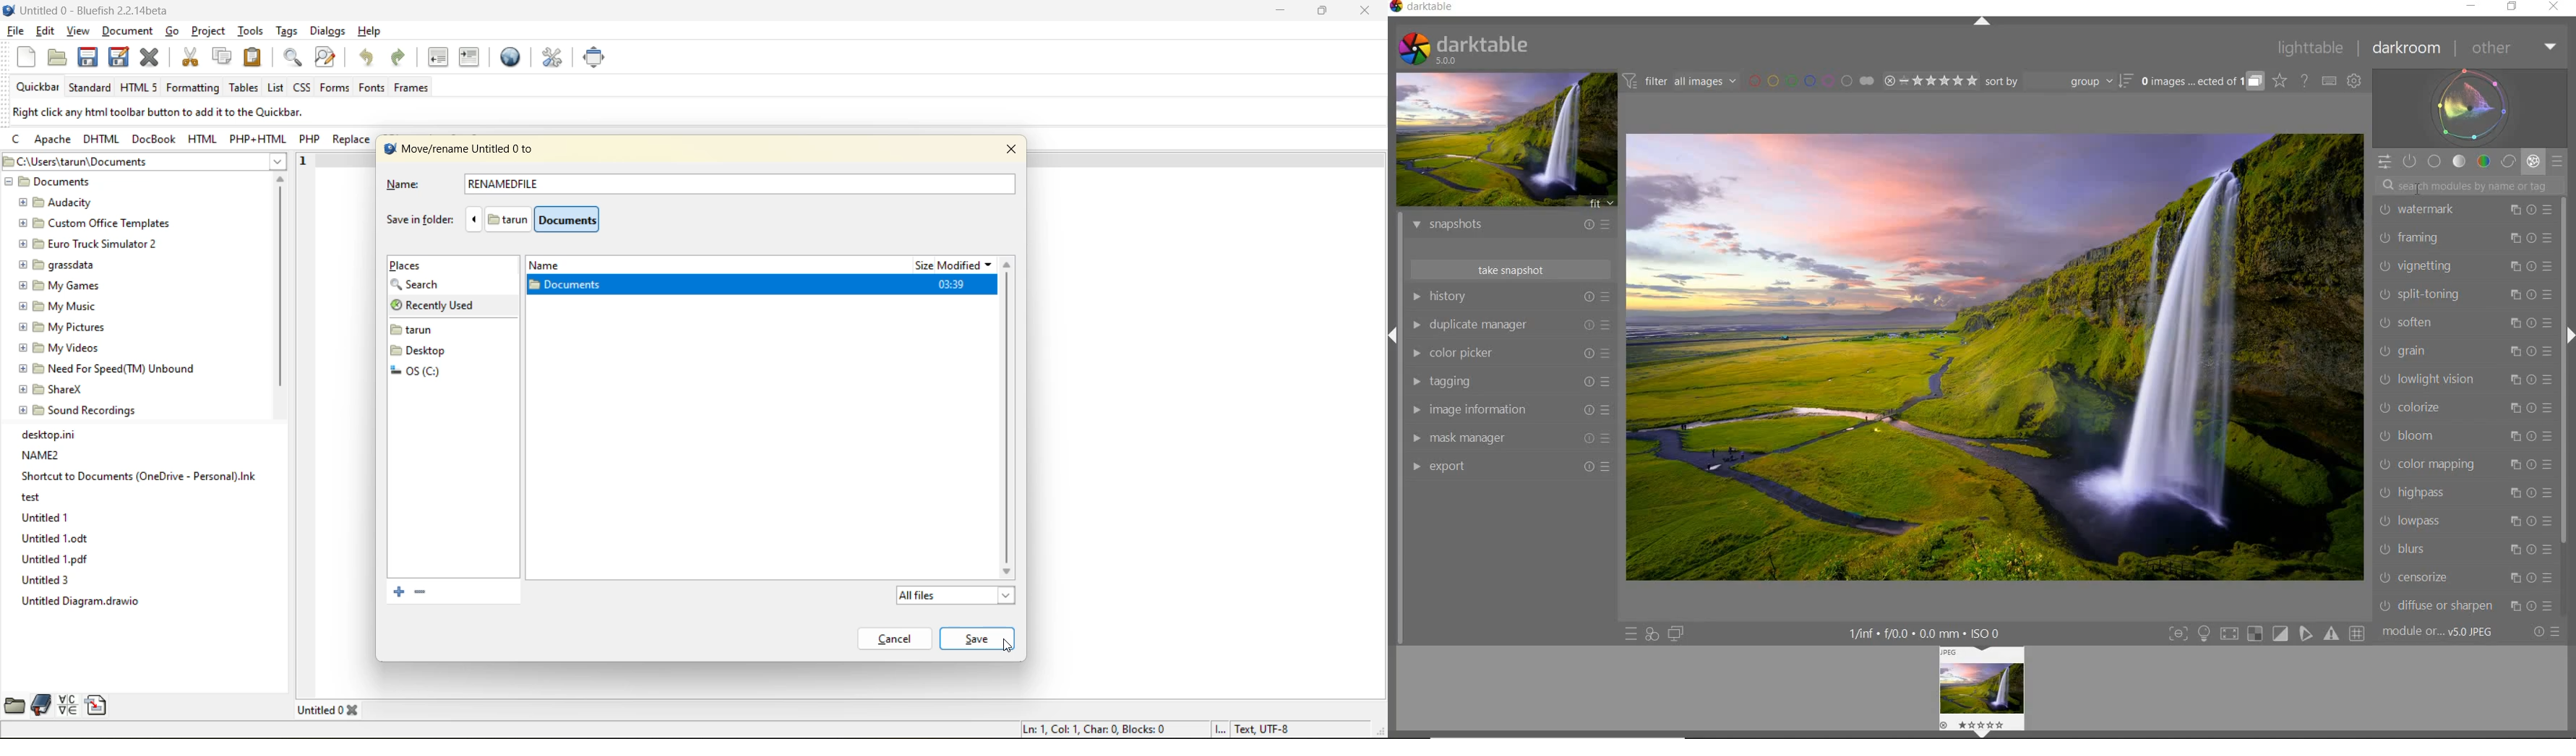 The width and height of the screenshot is (2576, 756). I want to click on formatting, so click(194, 89).